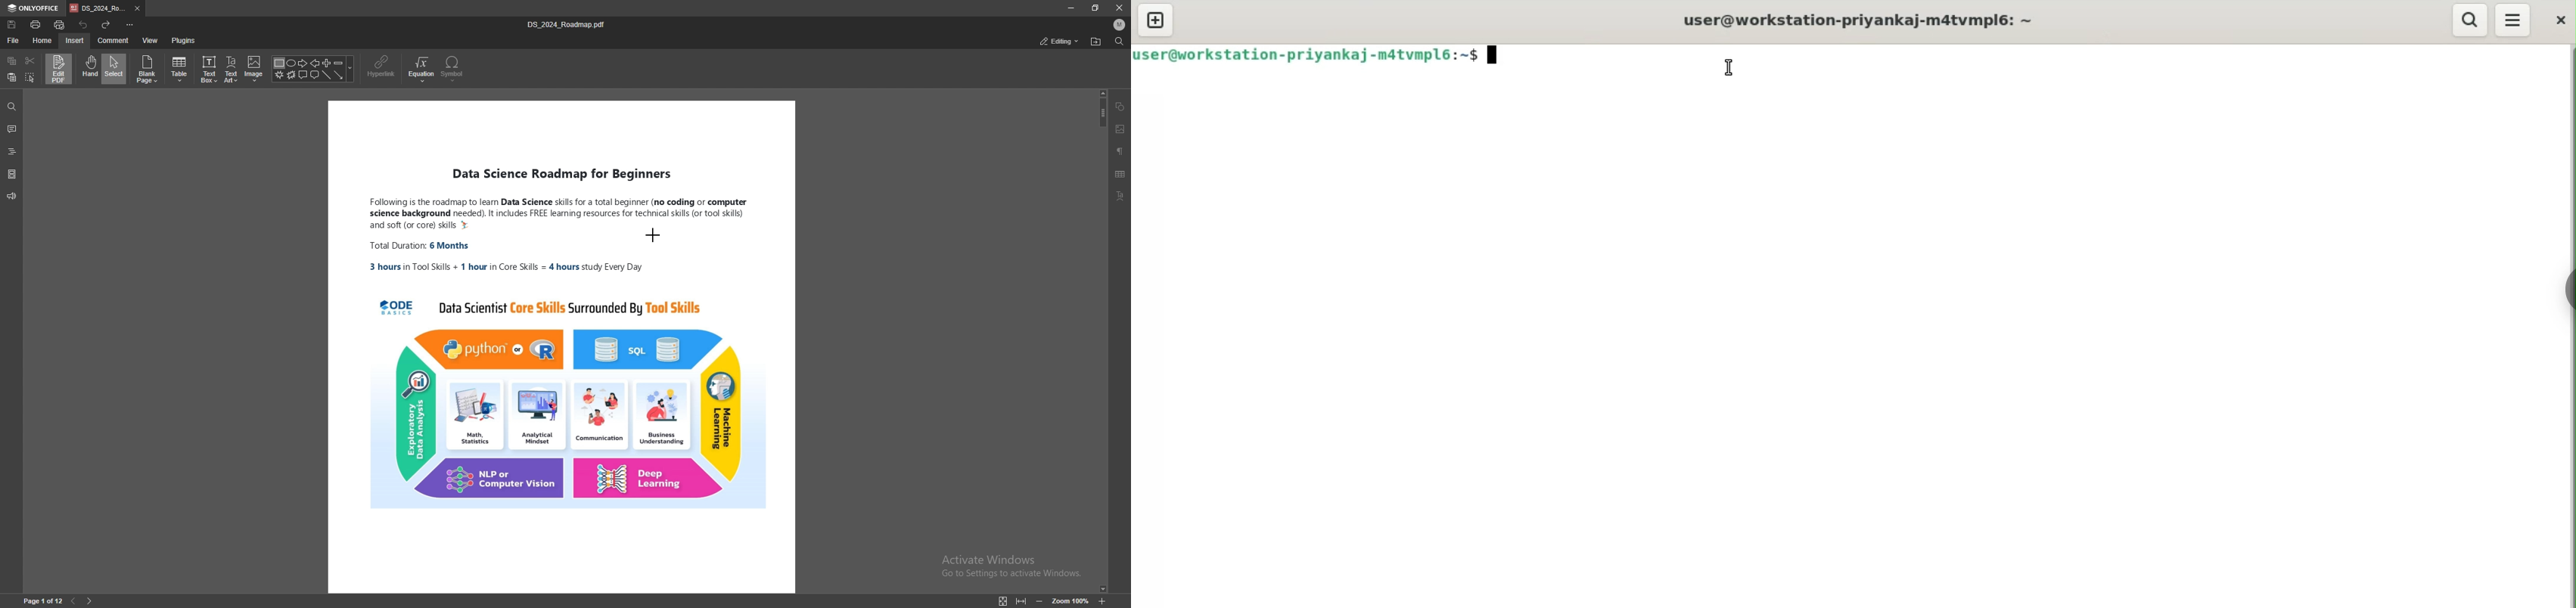  Describe the element at coordinates (149, 70) in the screenshot. I see `blank page` at that location.